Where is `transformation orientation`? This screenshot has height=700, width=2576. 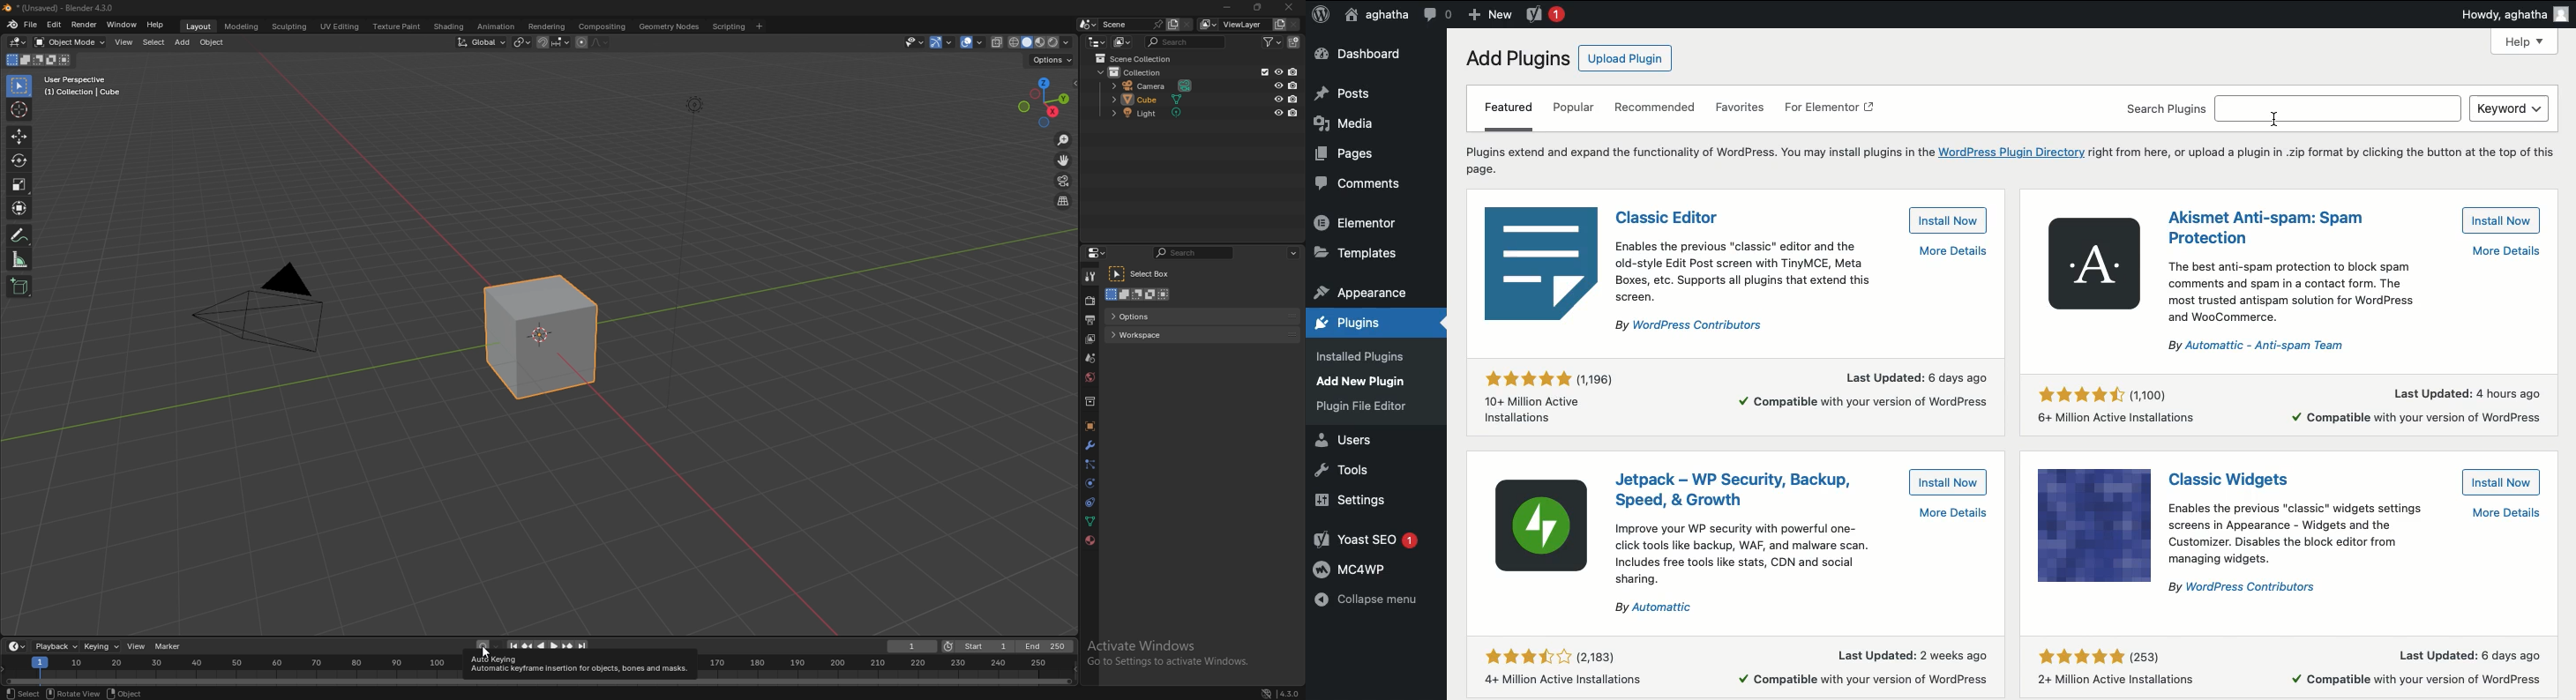
transformation orientation is located at coordinates (481, 41).